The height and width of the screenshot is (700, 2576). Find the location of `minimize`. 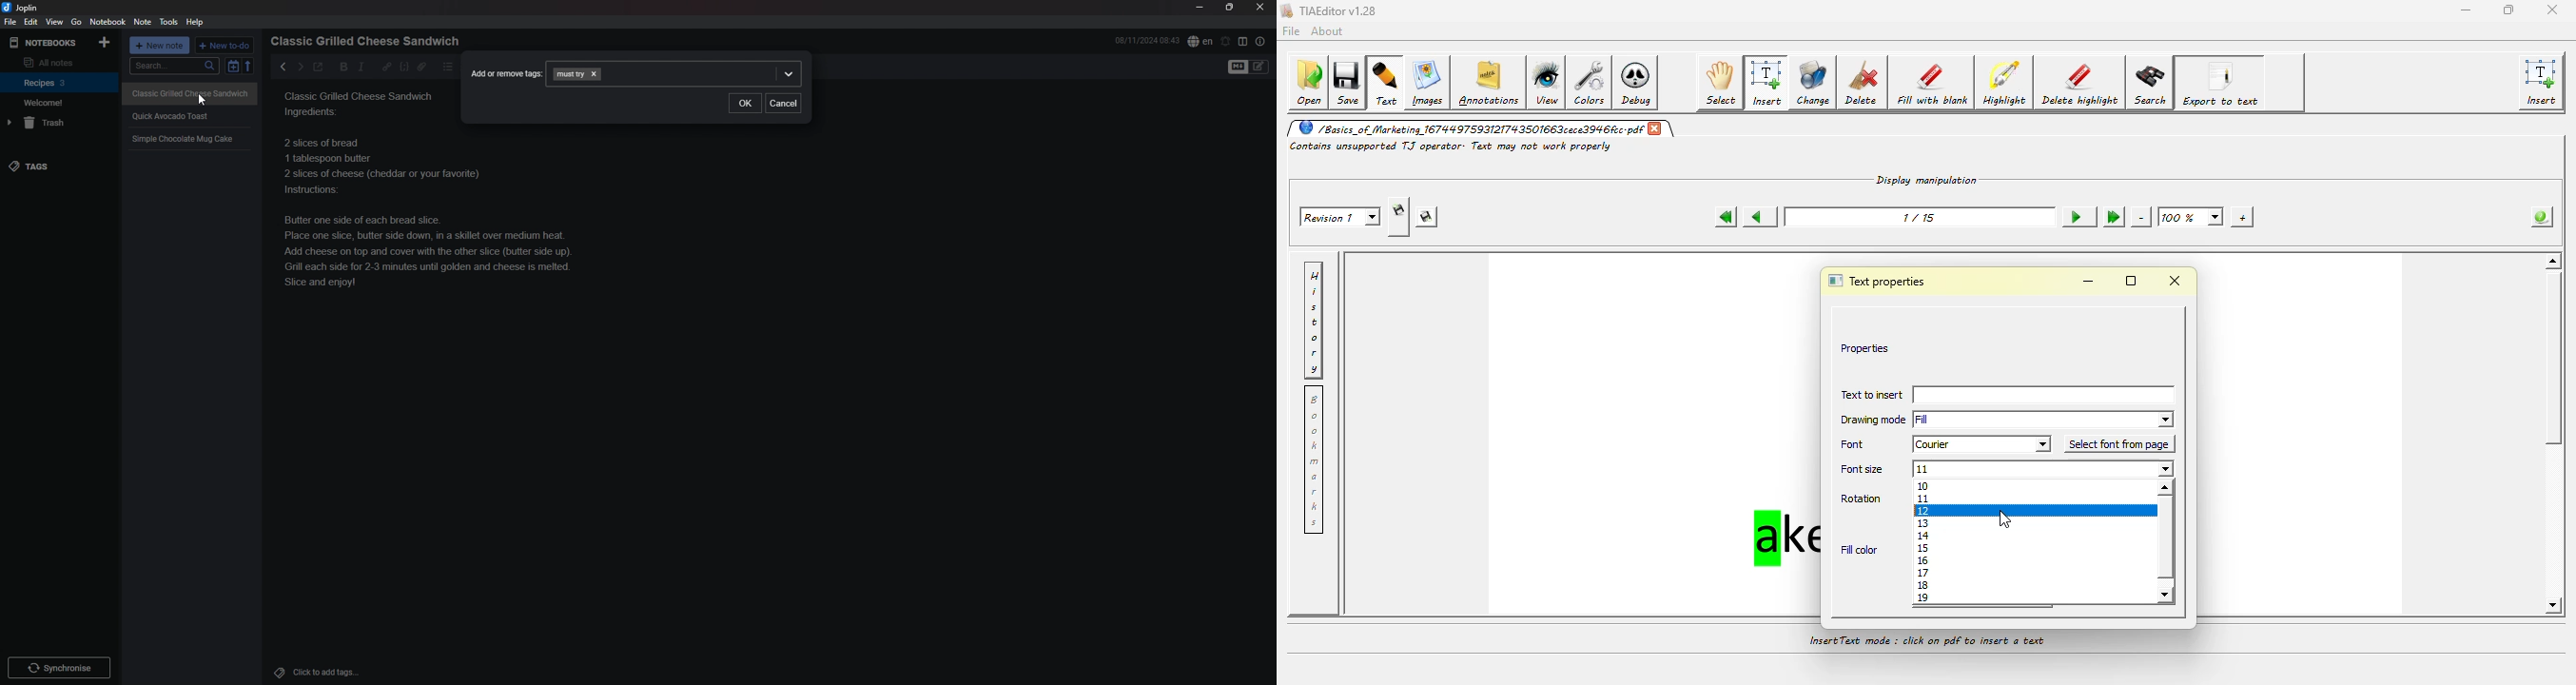

minimize is located at coordinates (1200, 7).